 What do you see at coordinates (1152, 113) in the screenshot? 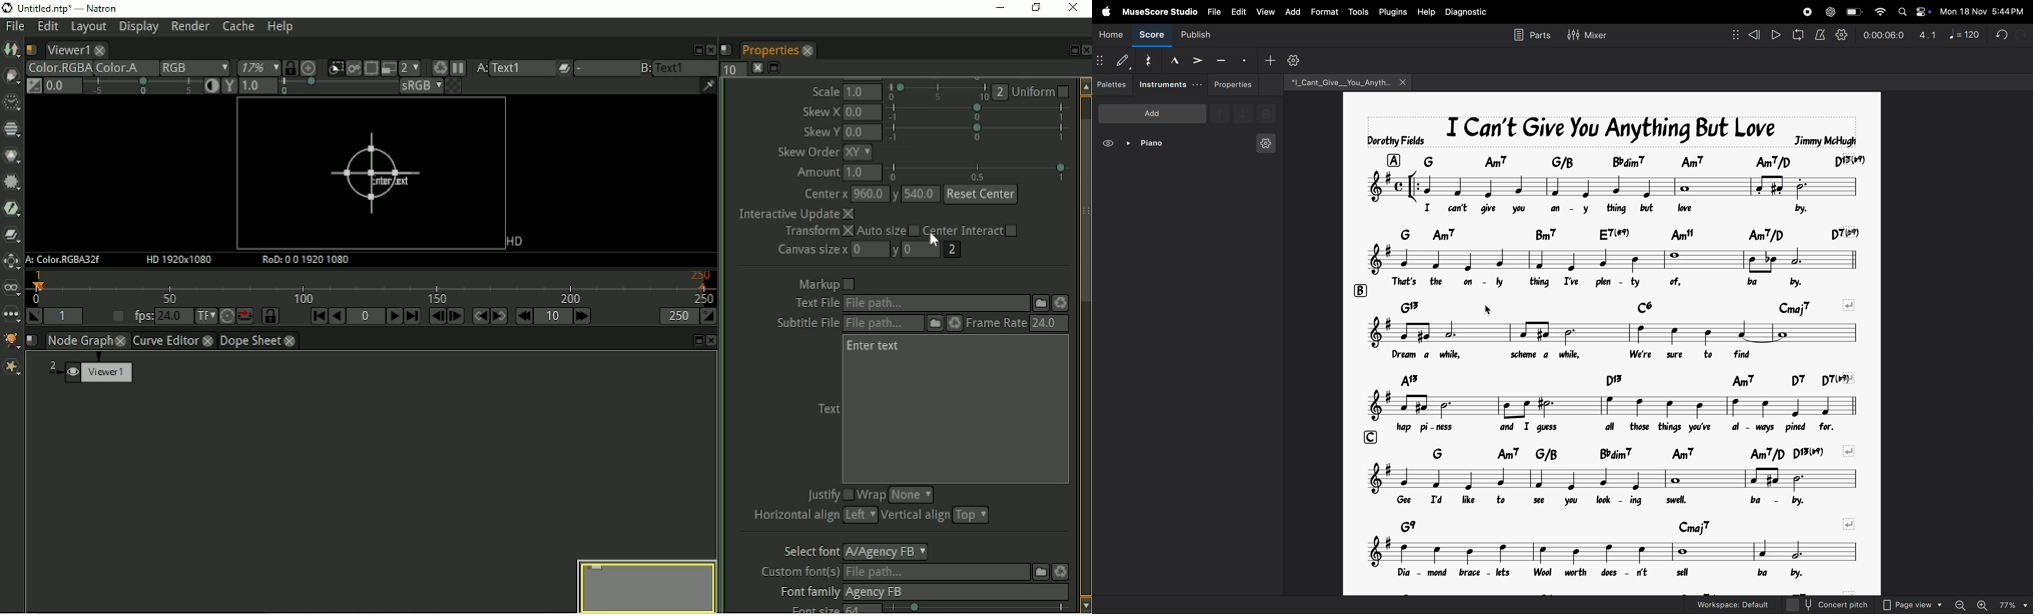
I see `add` at bounding box center [1152, 113].